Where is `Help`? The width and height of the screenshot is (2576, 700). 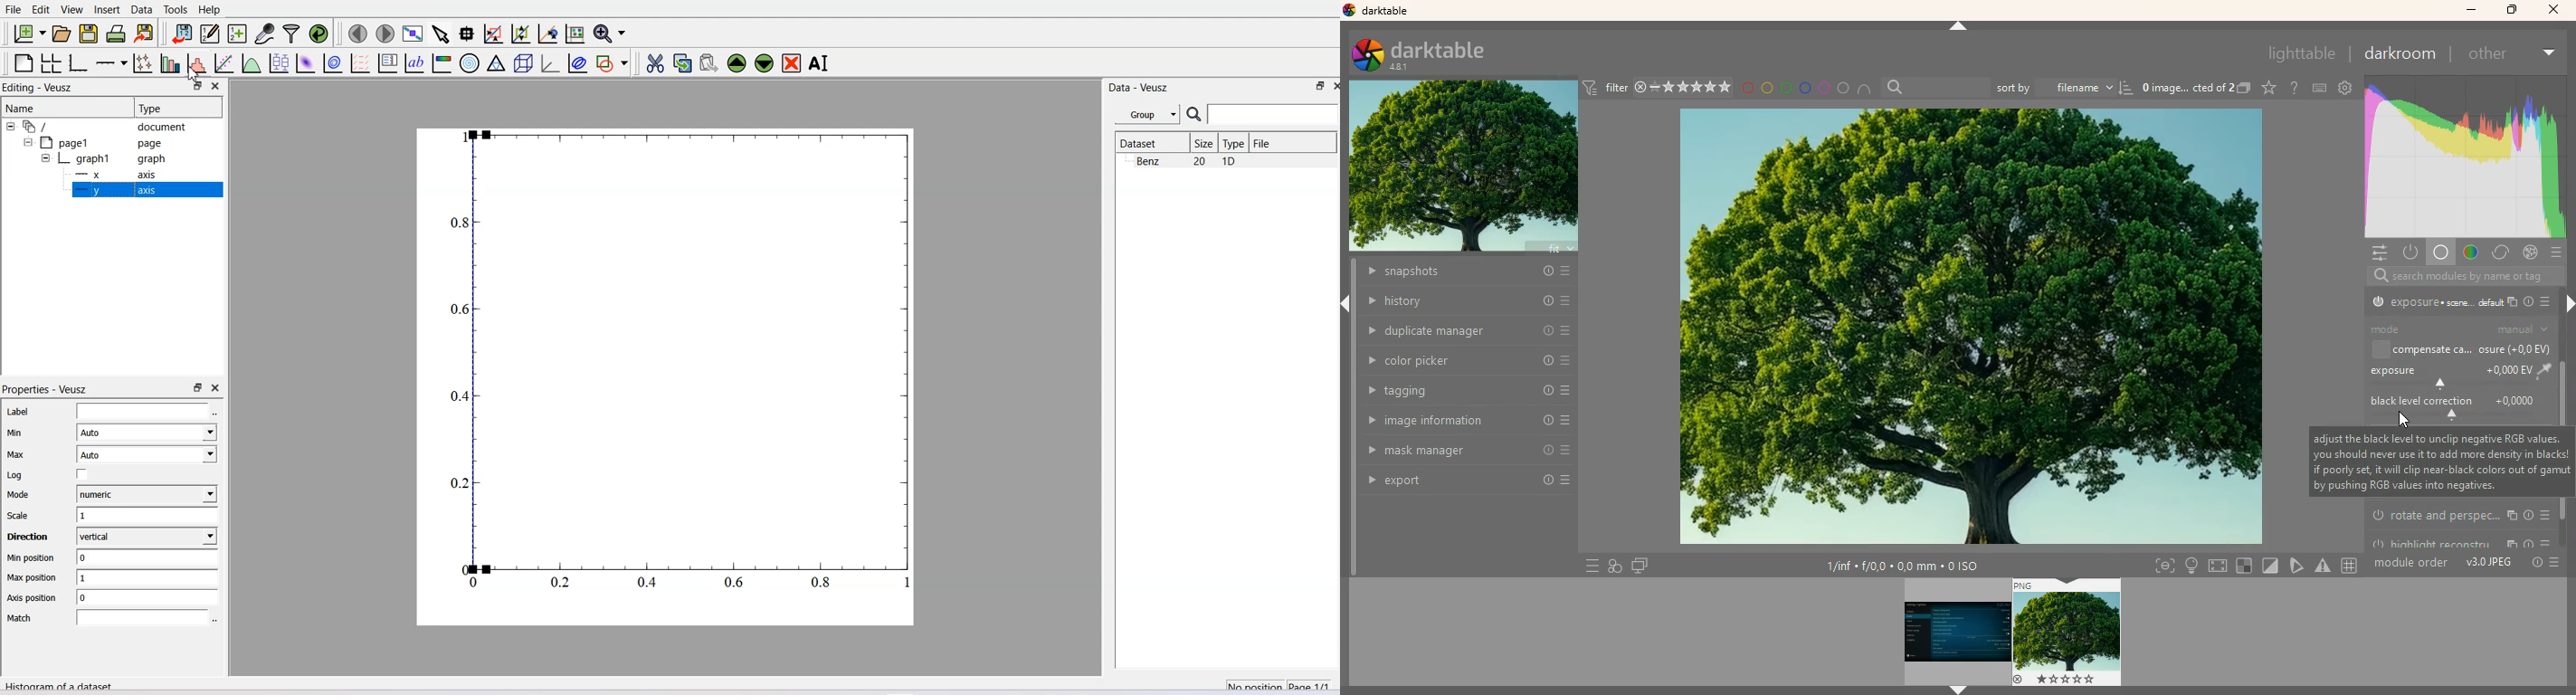
Help is located at coordinates (209, 10).